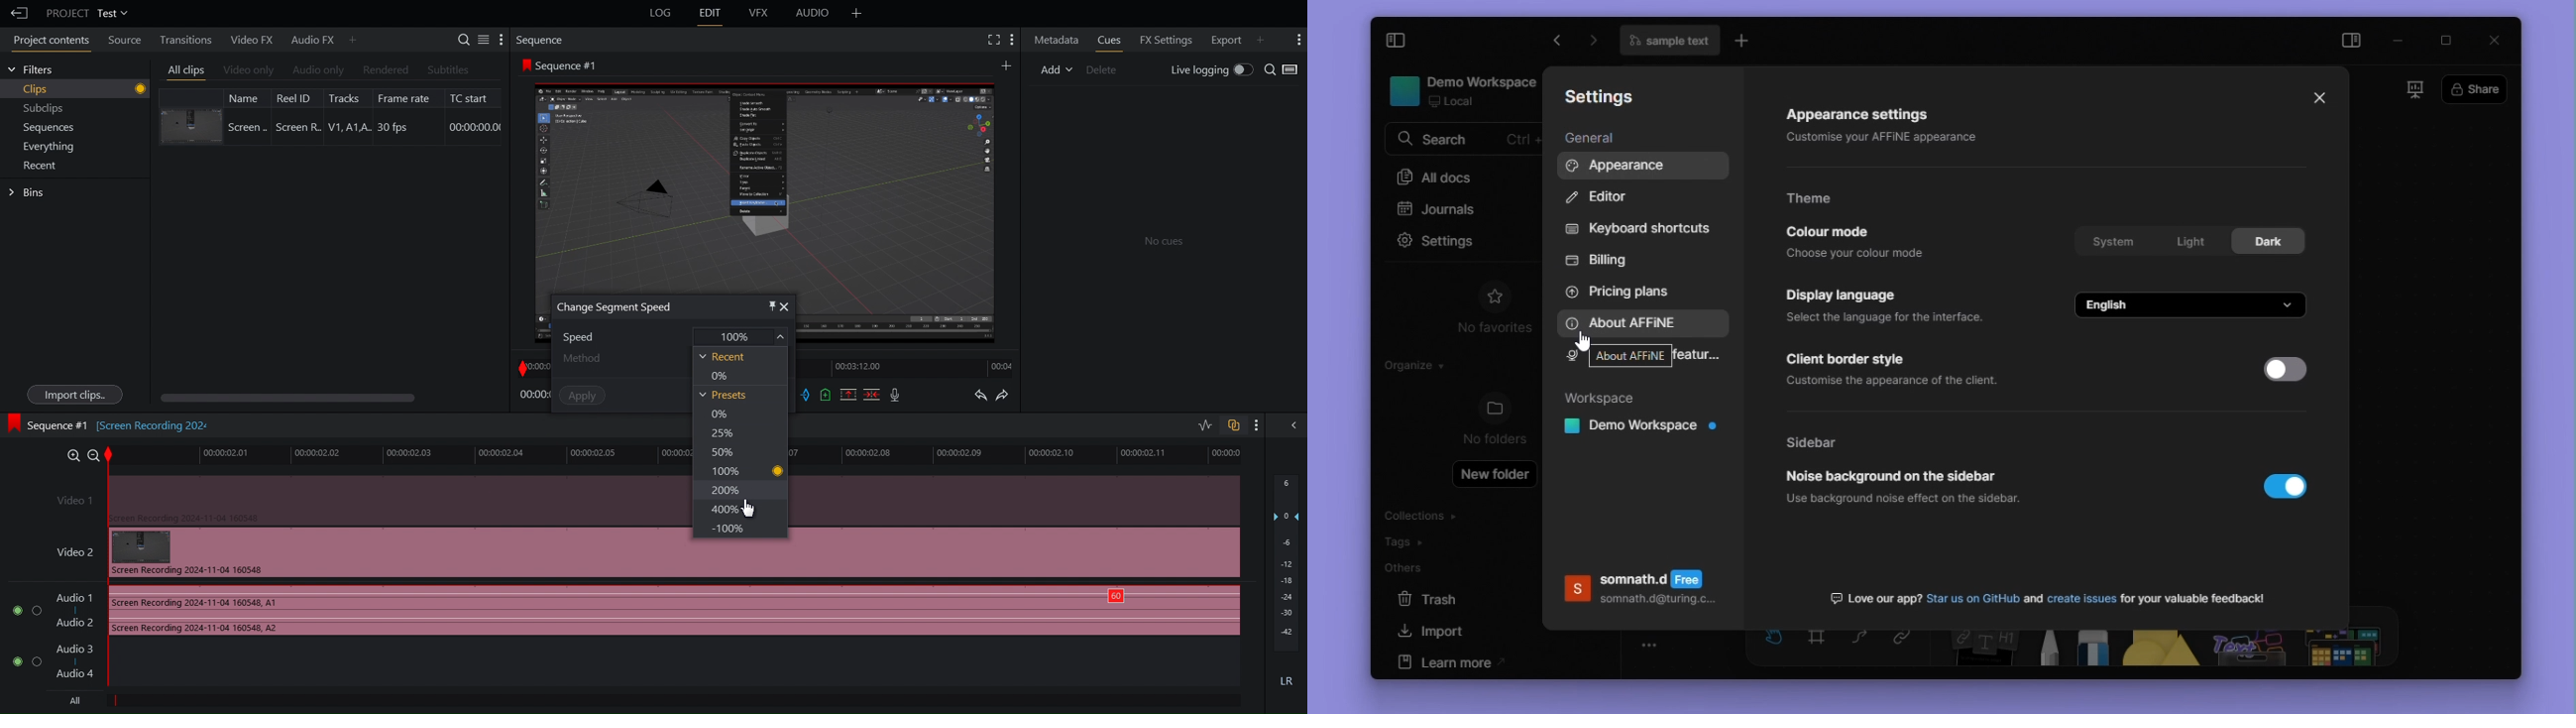 The image size is (2576, 728). What do you see at coordinates (2043, 648) in the screenshot?
I see `Pen` at bounding box center [2043, 648].